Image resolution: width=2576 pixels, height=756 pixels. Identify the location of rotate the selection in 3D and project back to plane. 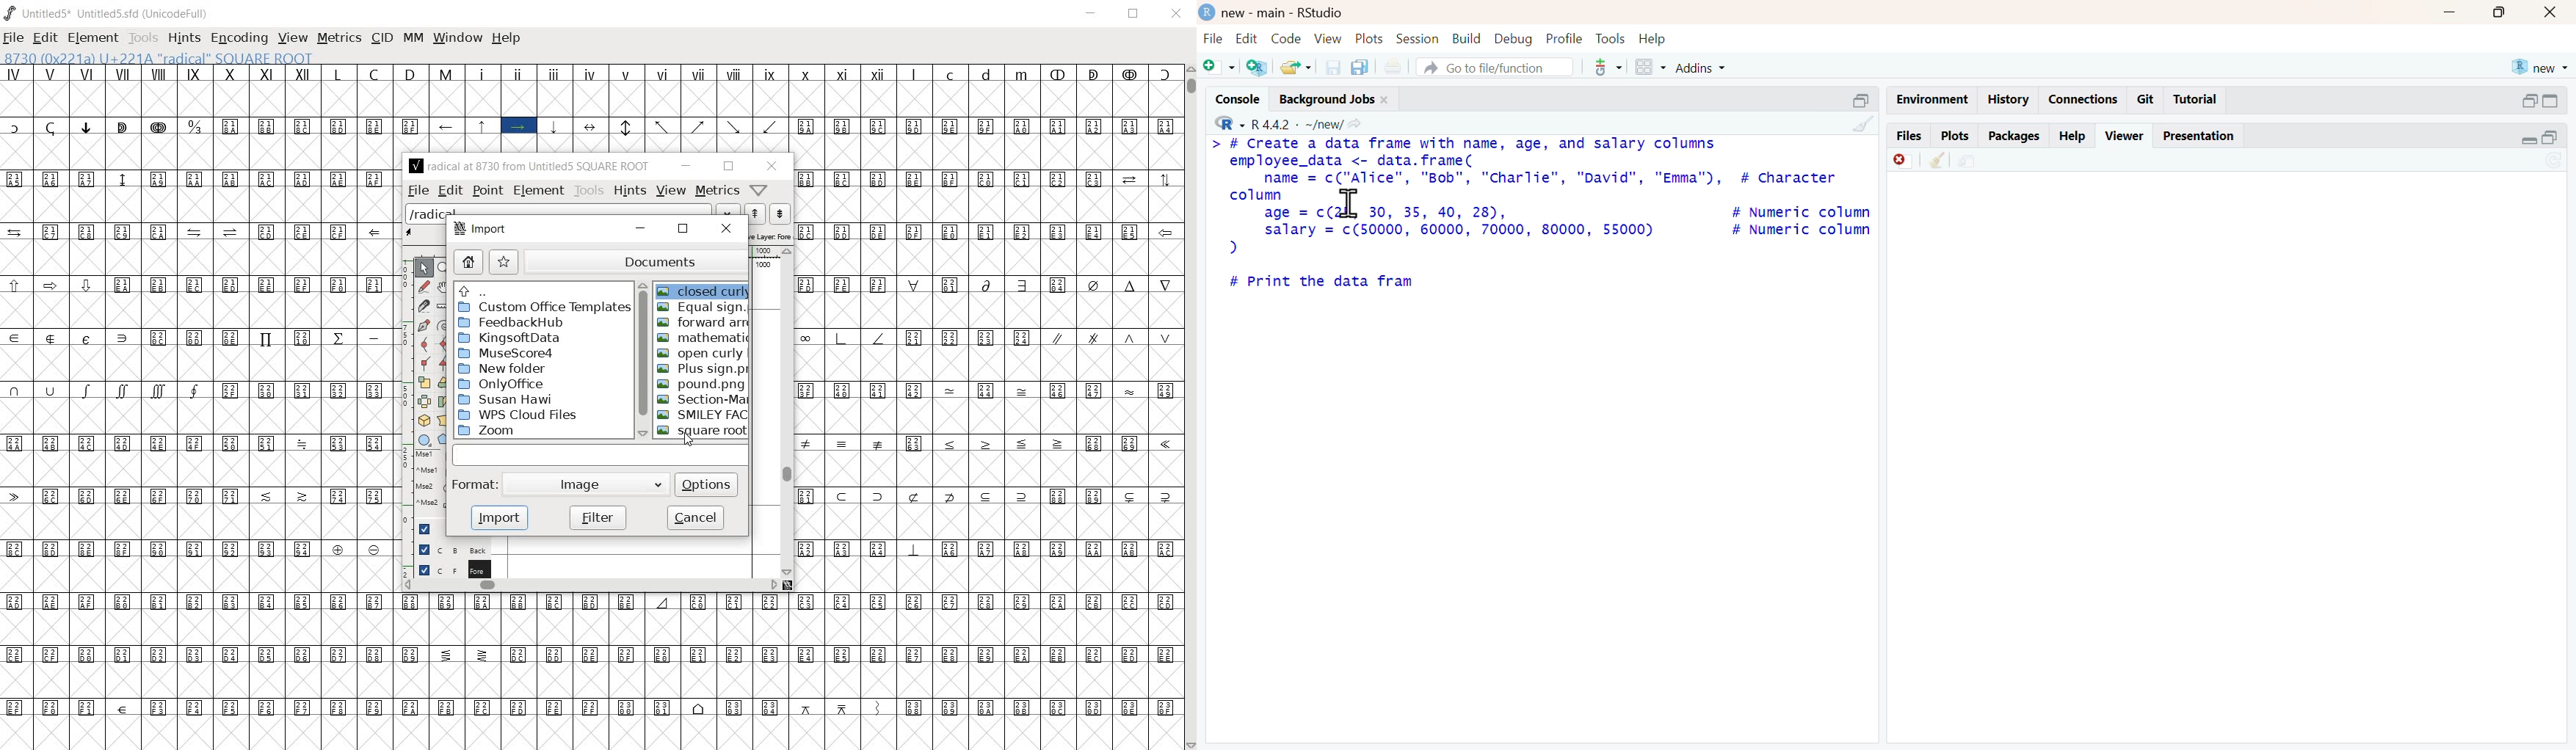
(424, 421).